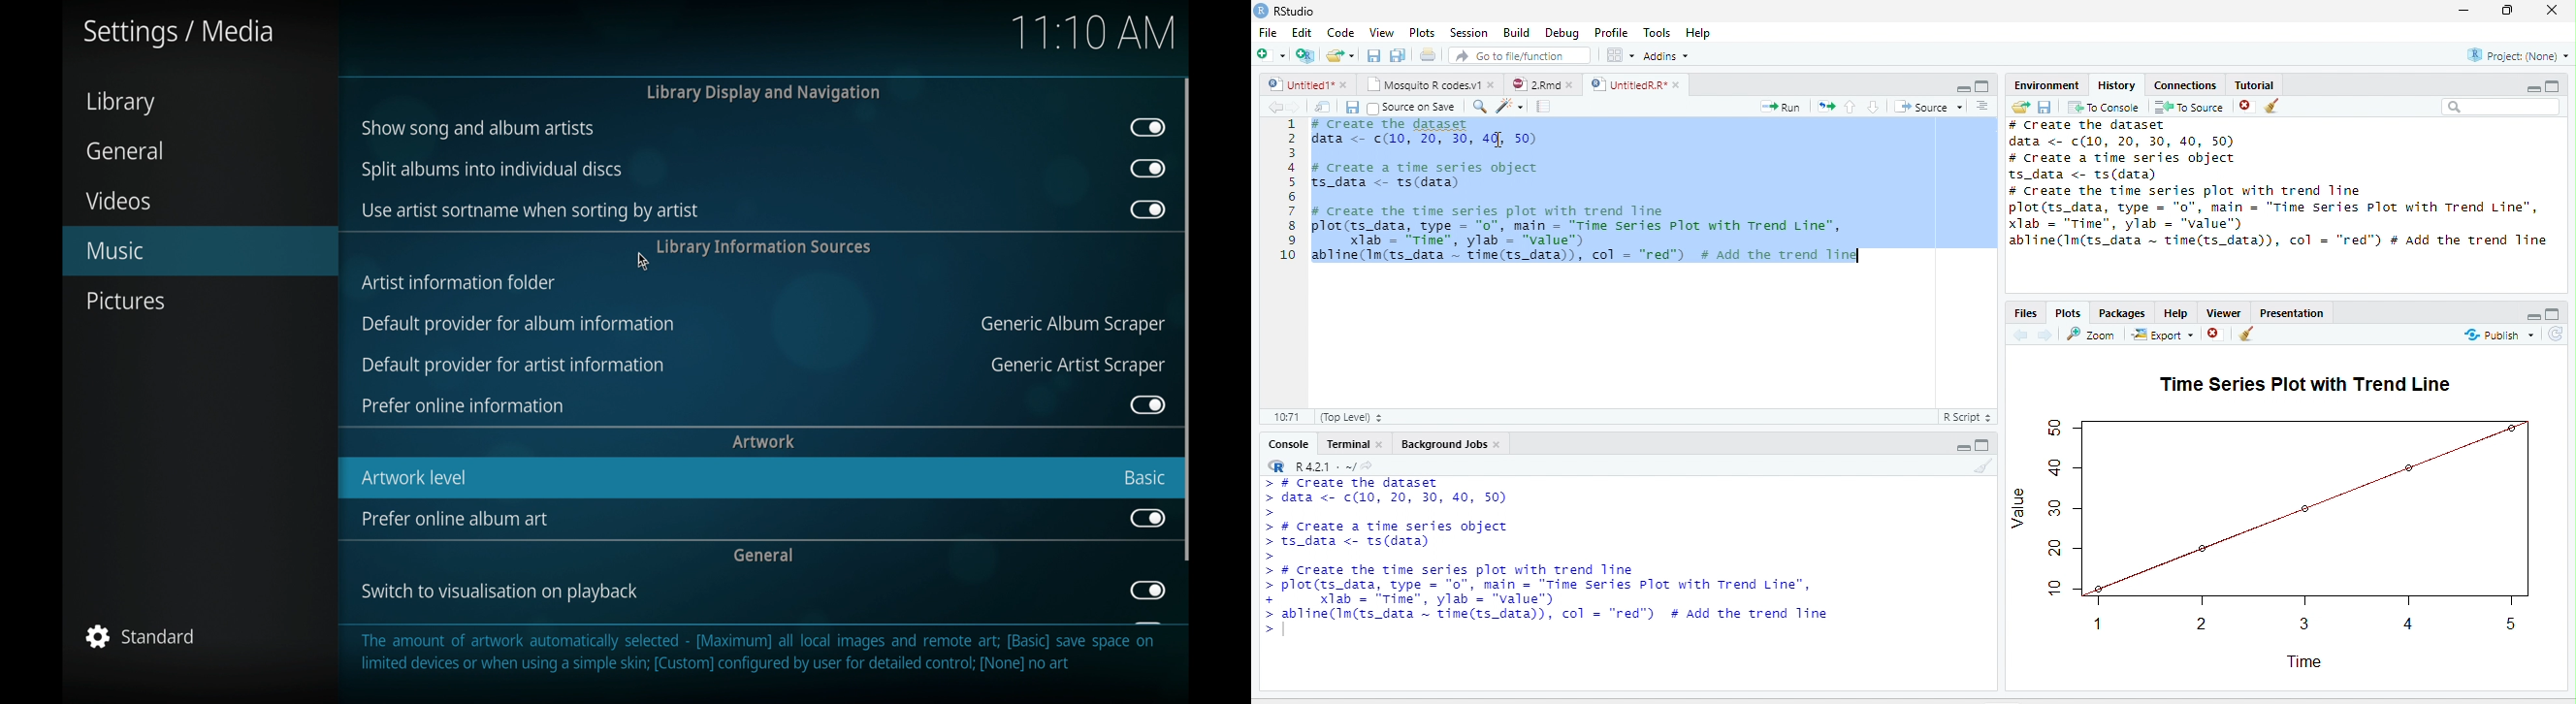 Image resolution: width=2576 pixels, height=728 pixels. I want to click on Show in new window, so click(1323, 106).